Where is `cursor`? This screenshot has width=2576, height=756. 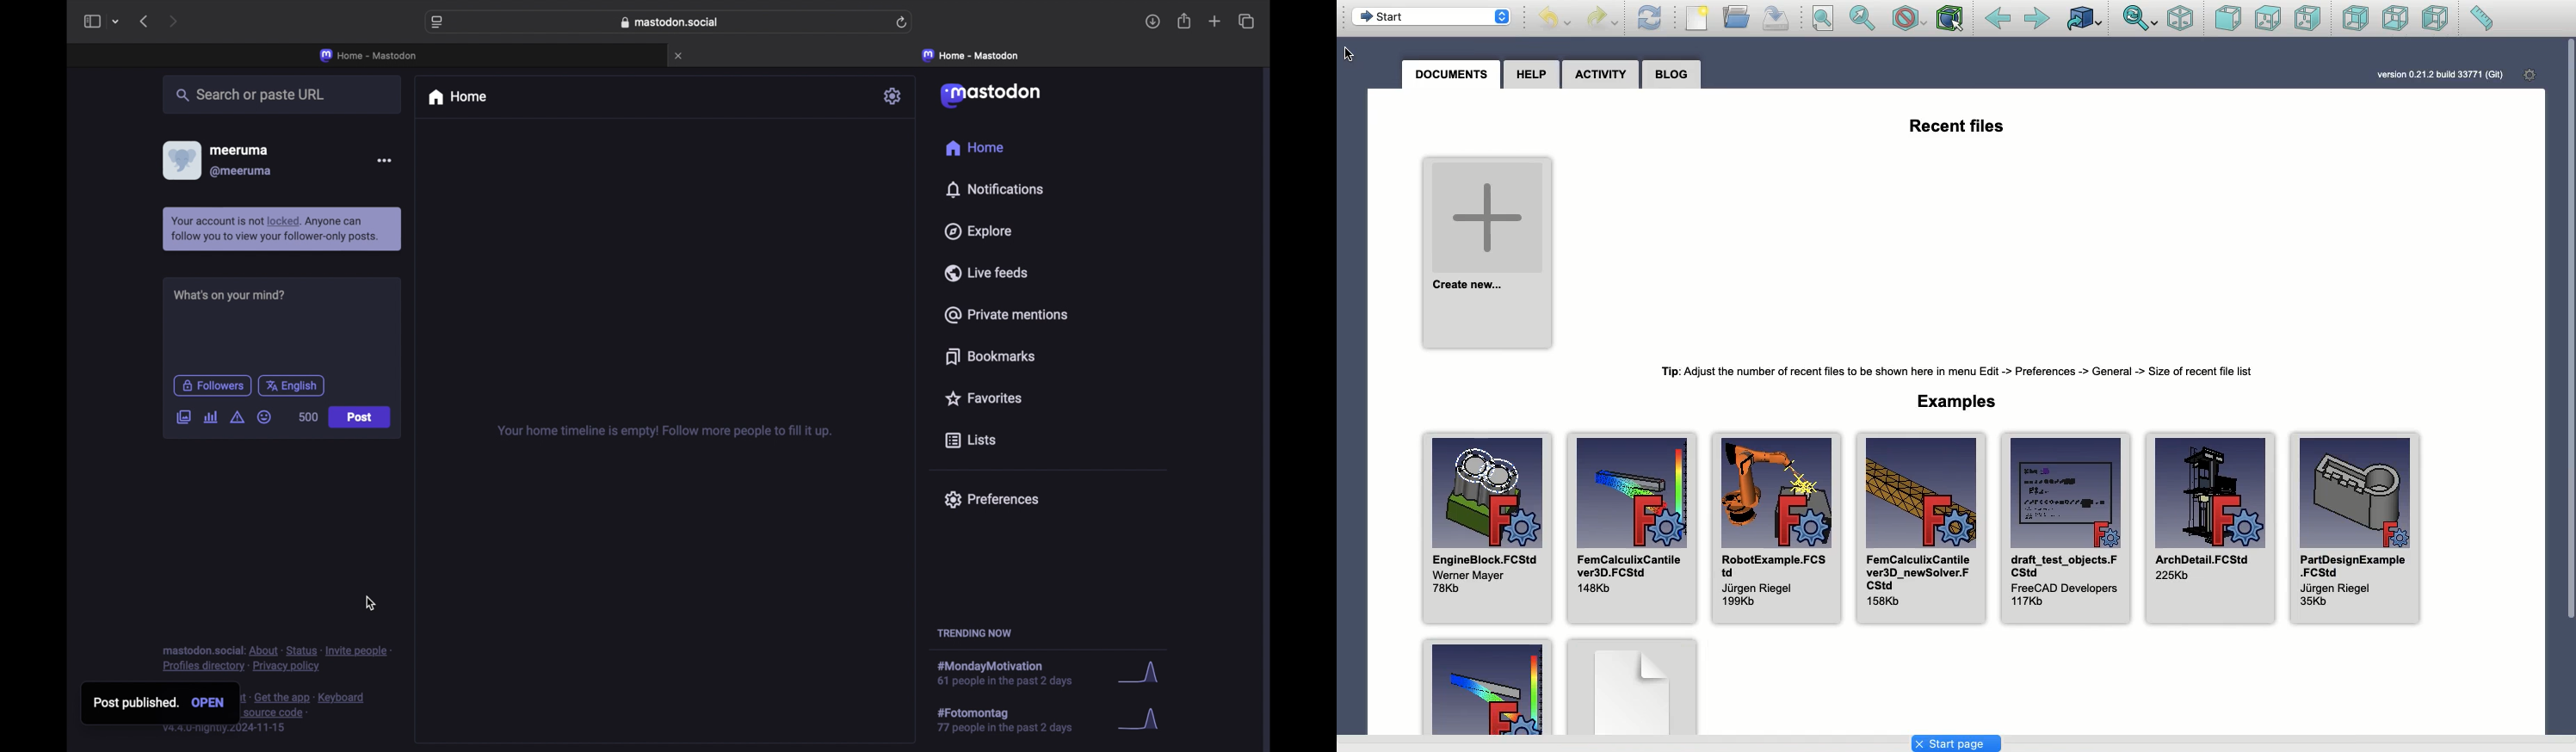 cursor is located at coordinates (371, 604).